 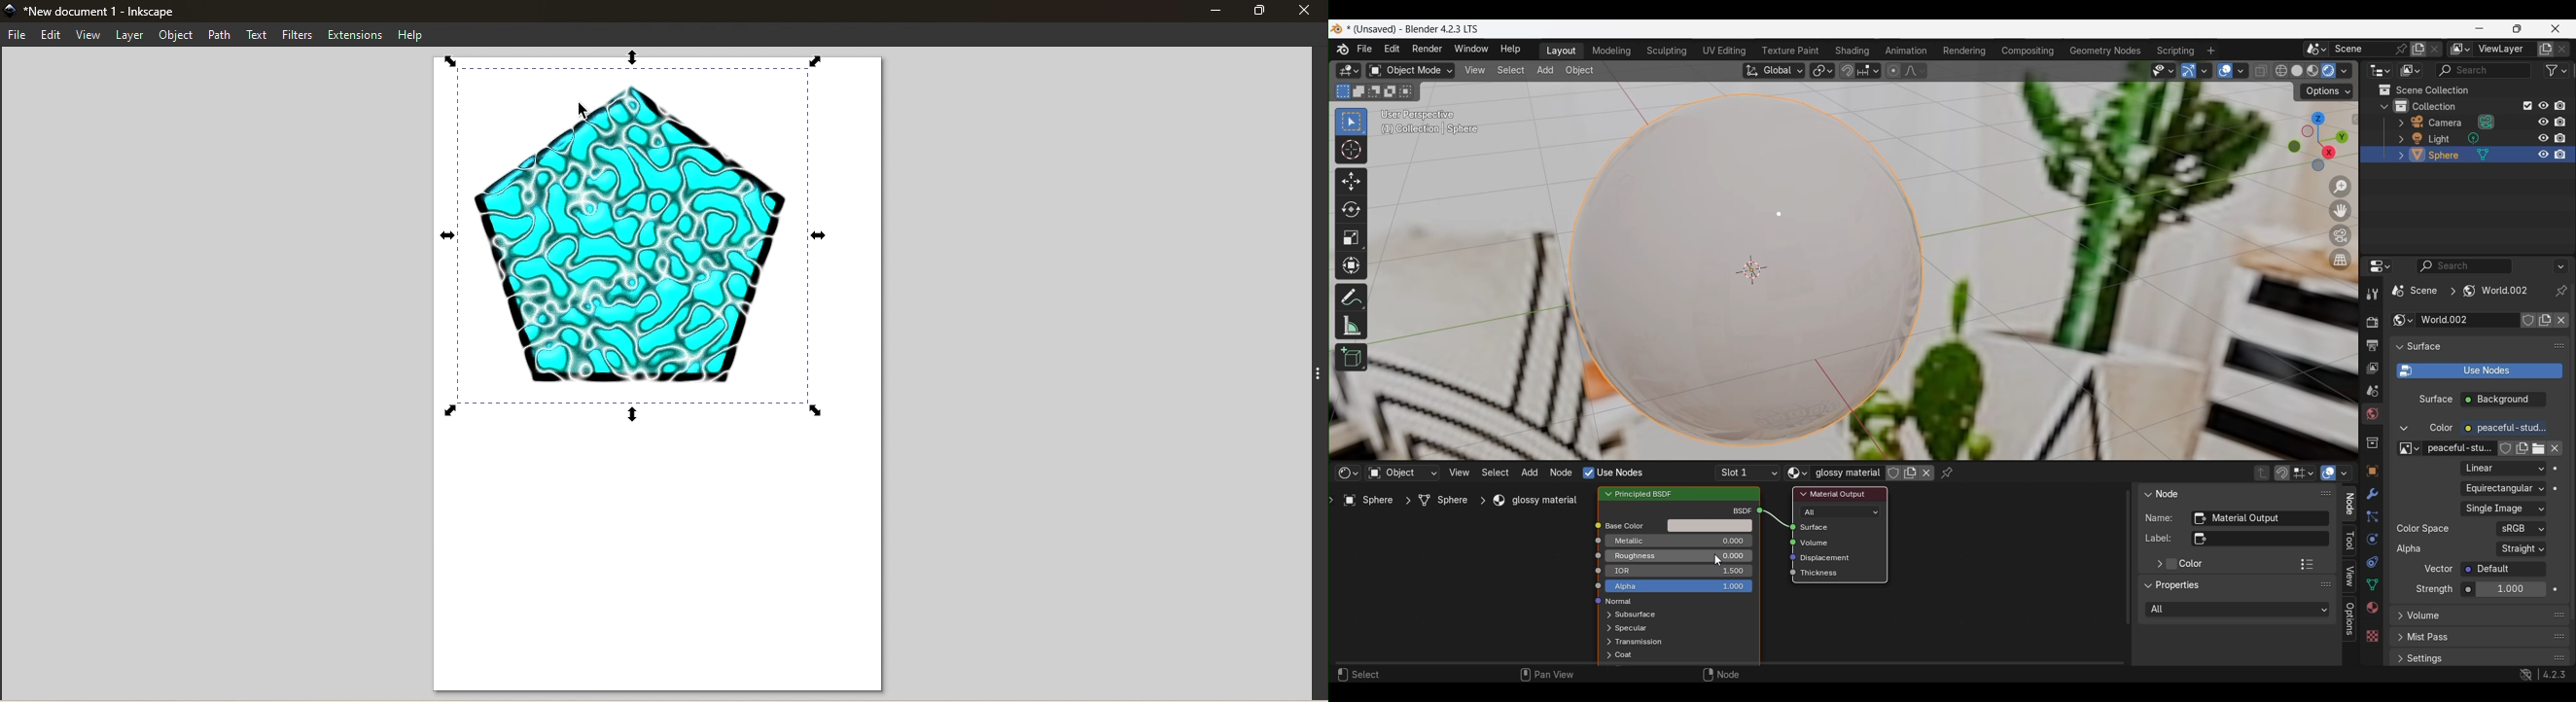 What do you see at coordinates (2160, 517) in the screenshot?
I see `Name:` at bounding box center [2160, 517].